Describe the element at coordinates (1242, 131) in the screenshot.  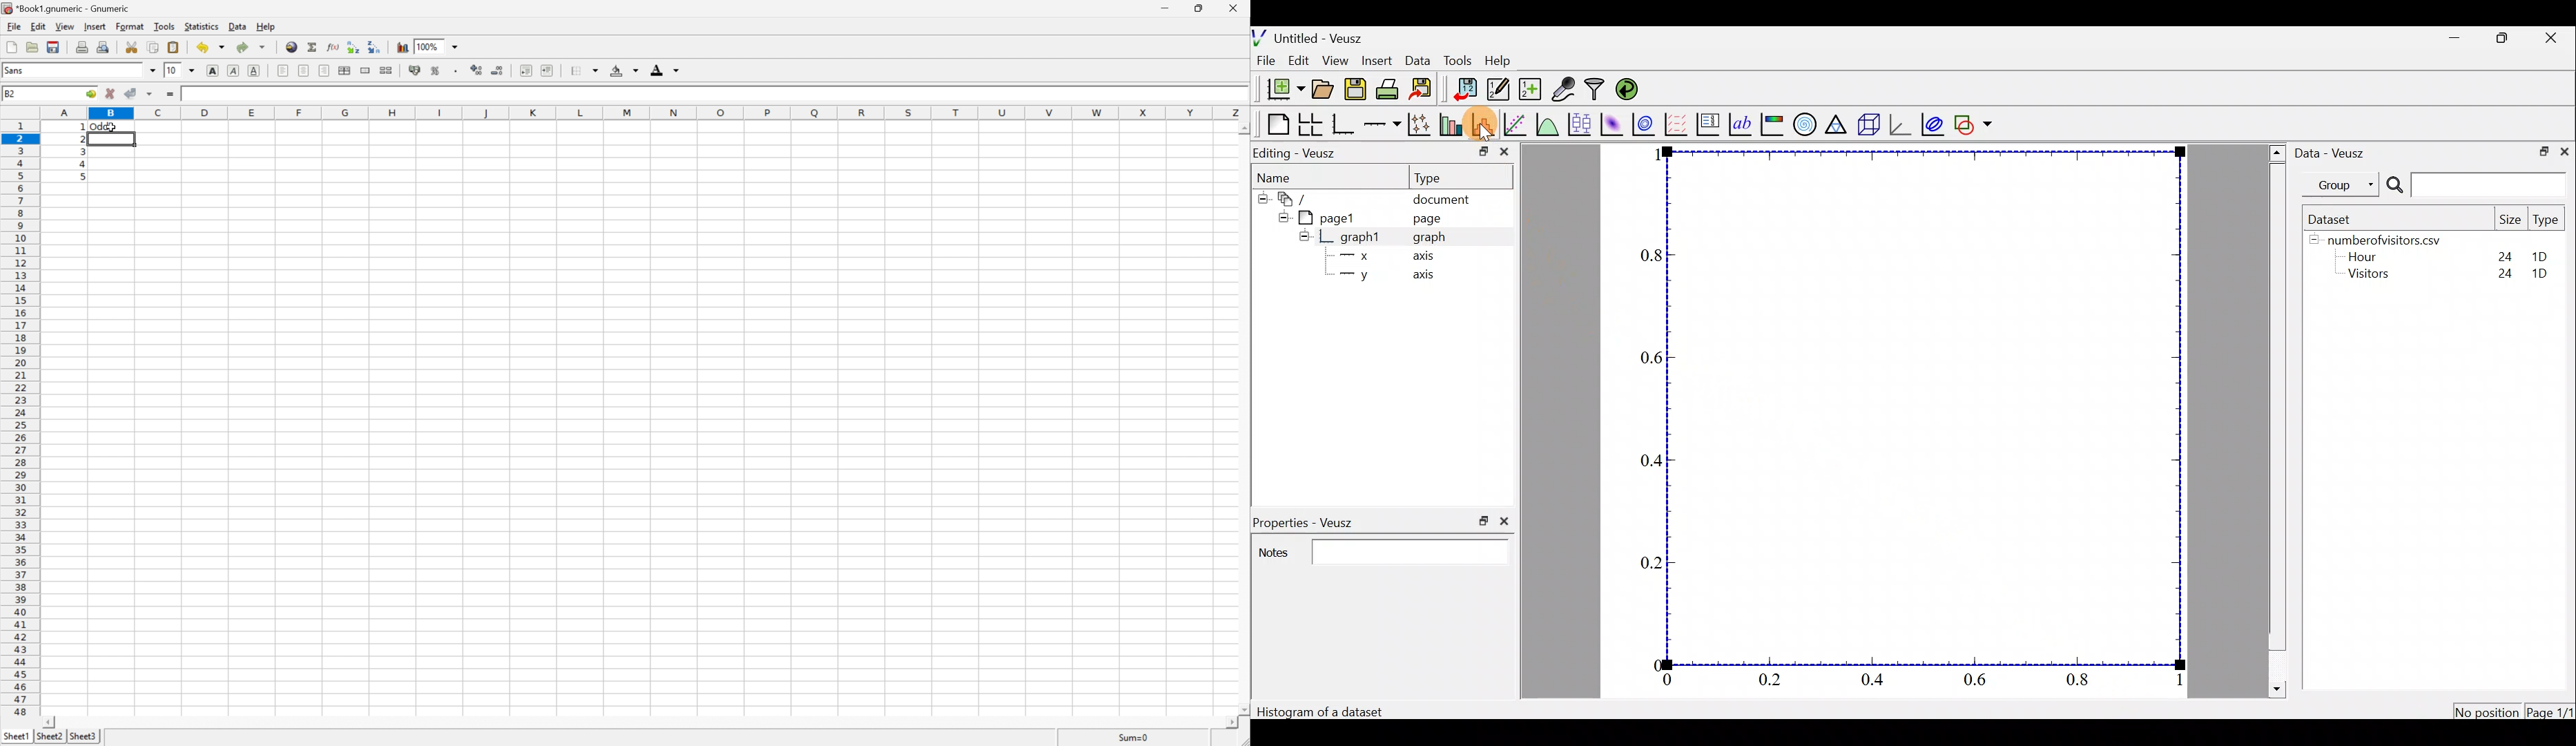
I see `` at that location.